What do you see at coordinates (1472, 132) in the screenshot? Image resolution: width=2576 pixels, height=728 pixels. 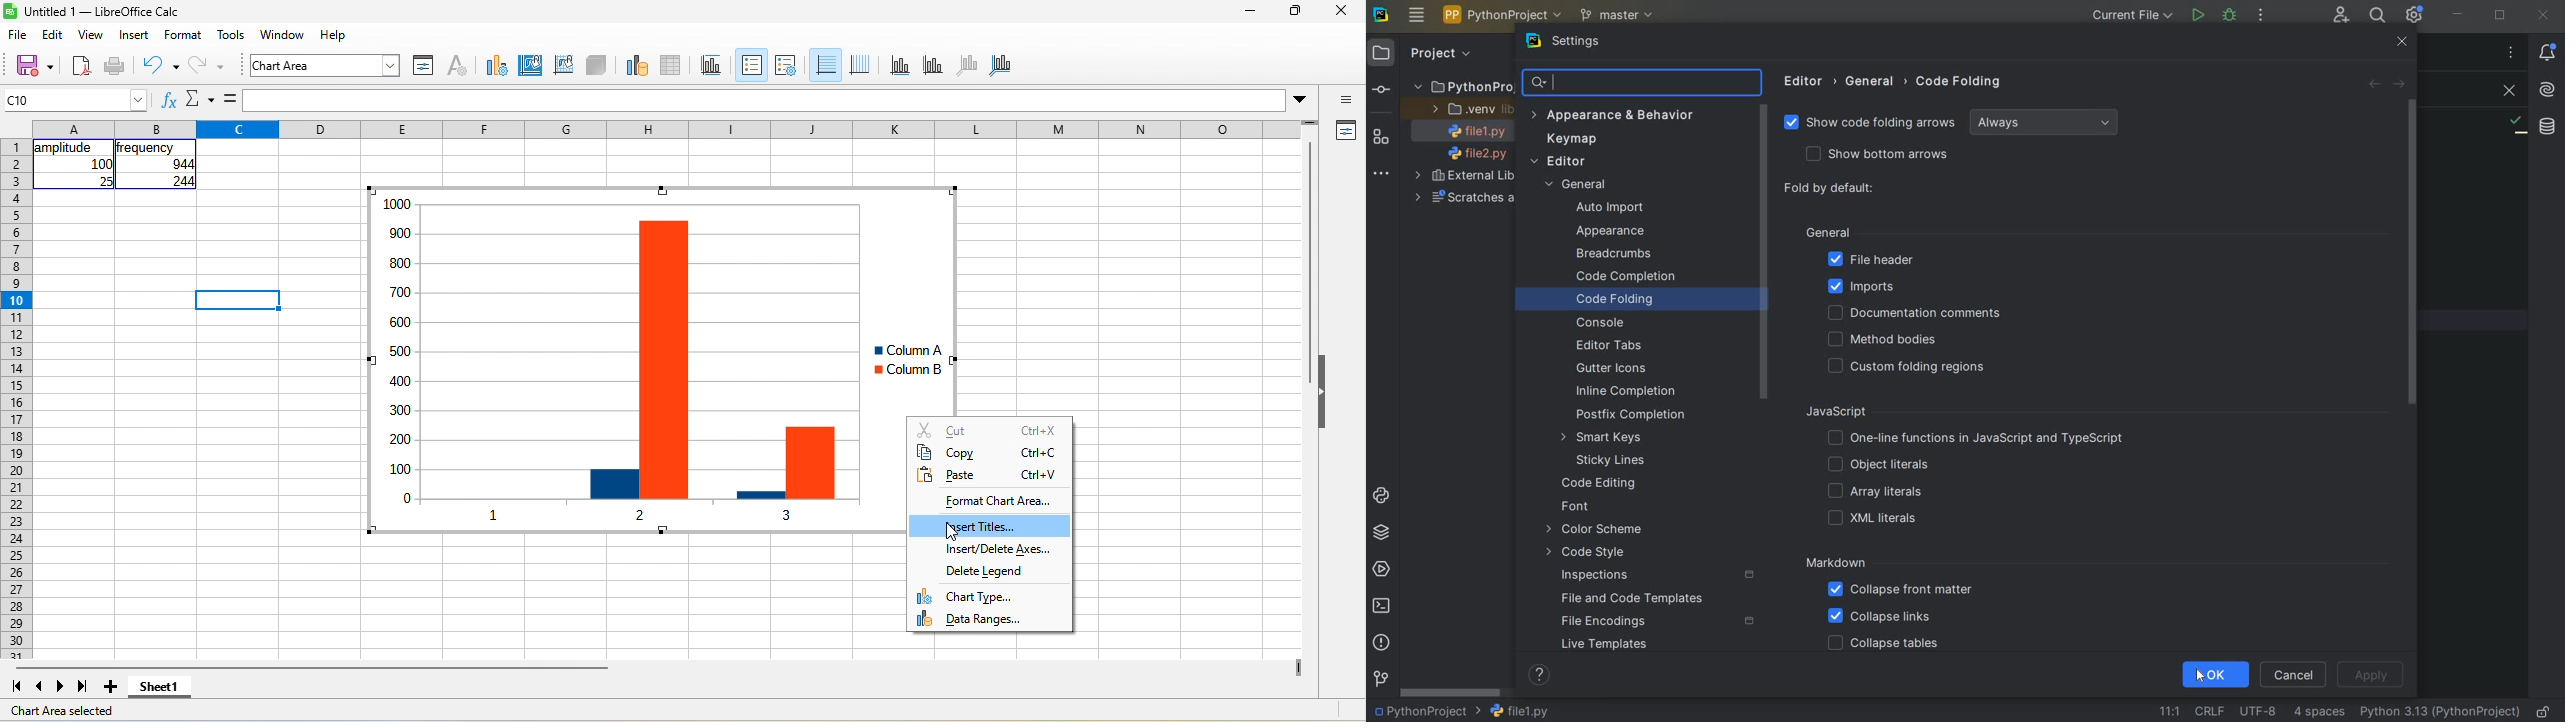 I see `FILE NAME 1` at bounding box center [1472, 132].